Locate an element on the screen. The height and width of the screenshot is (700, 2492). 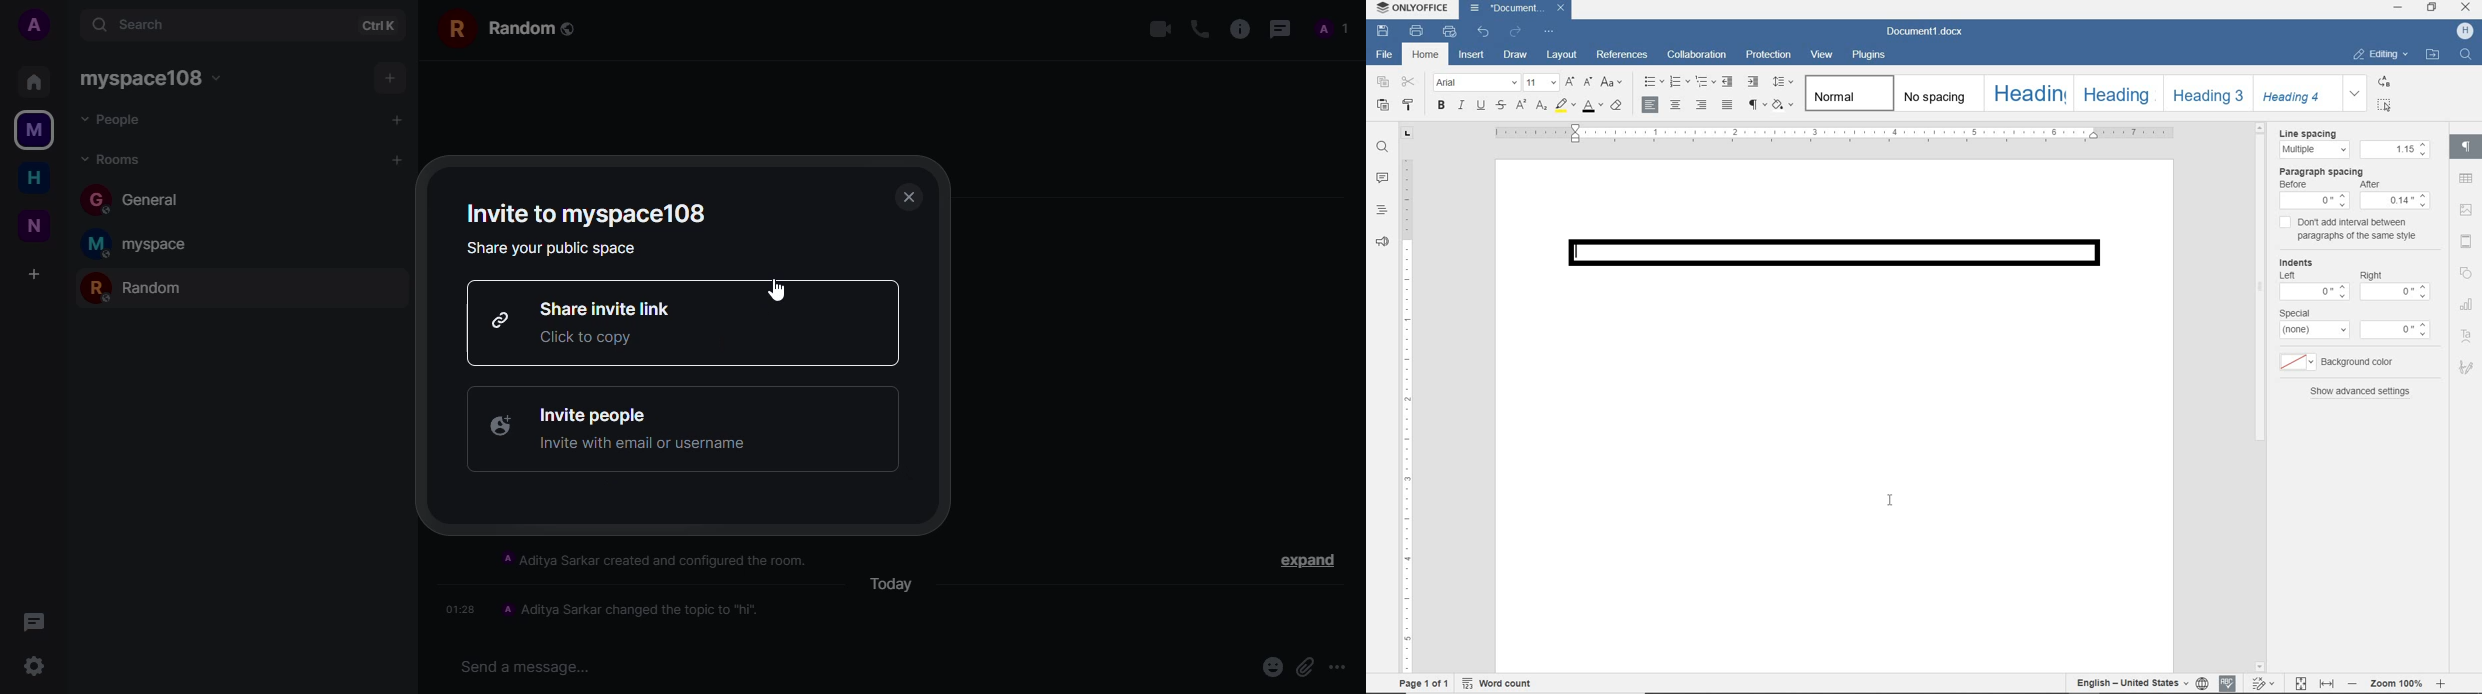
myspace is located at coordinates (35, 131).